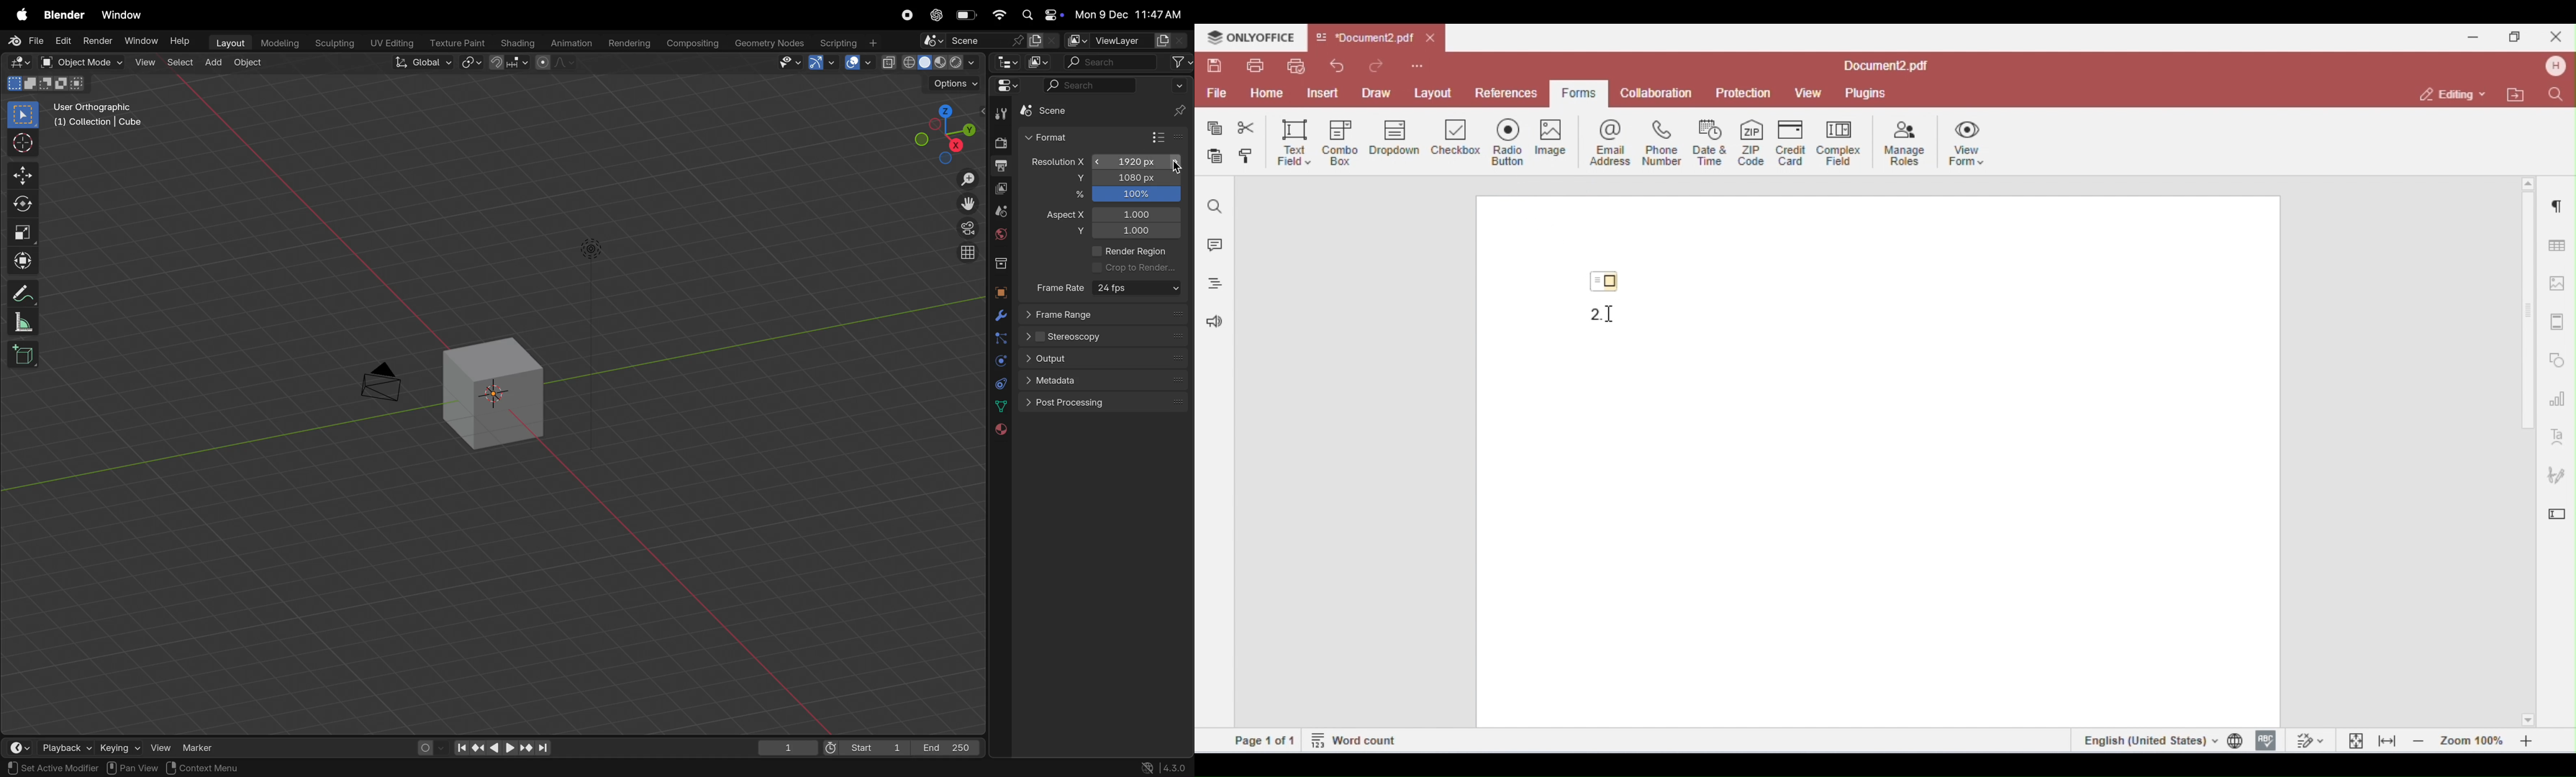 Image resolution: width=2576 pixels, height=784 pixels. Describe the element at coordinates (21, 232) in the screenshot. I see `scale` at that location.